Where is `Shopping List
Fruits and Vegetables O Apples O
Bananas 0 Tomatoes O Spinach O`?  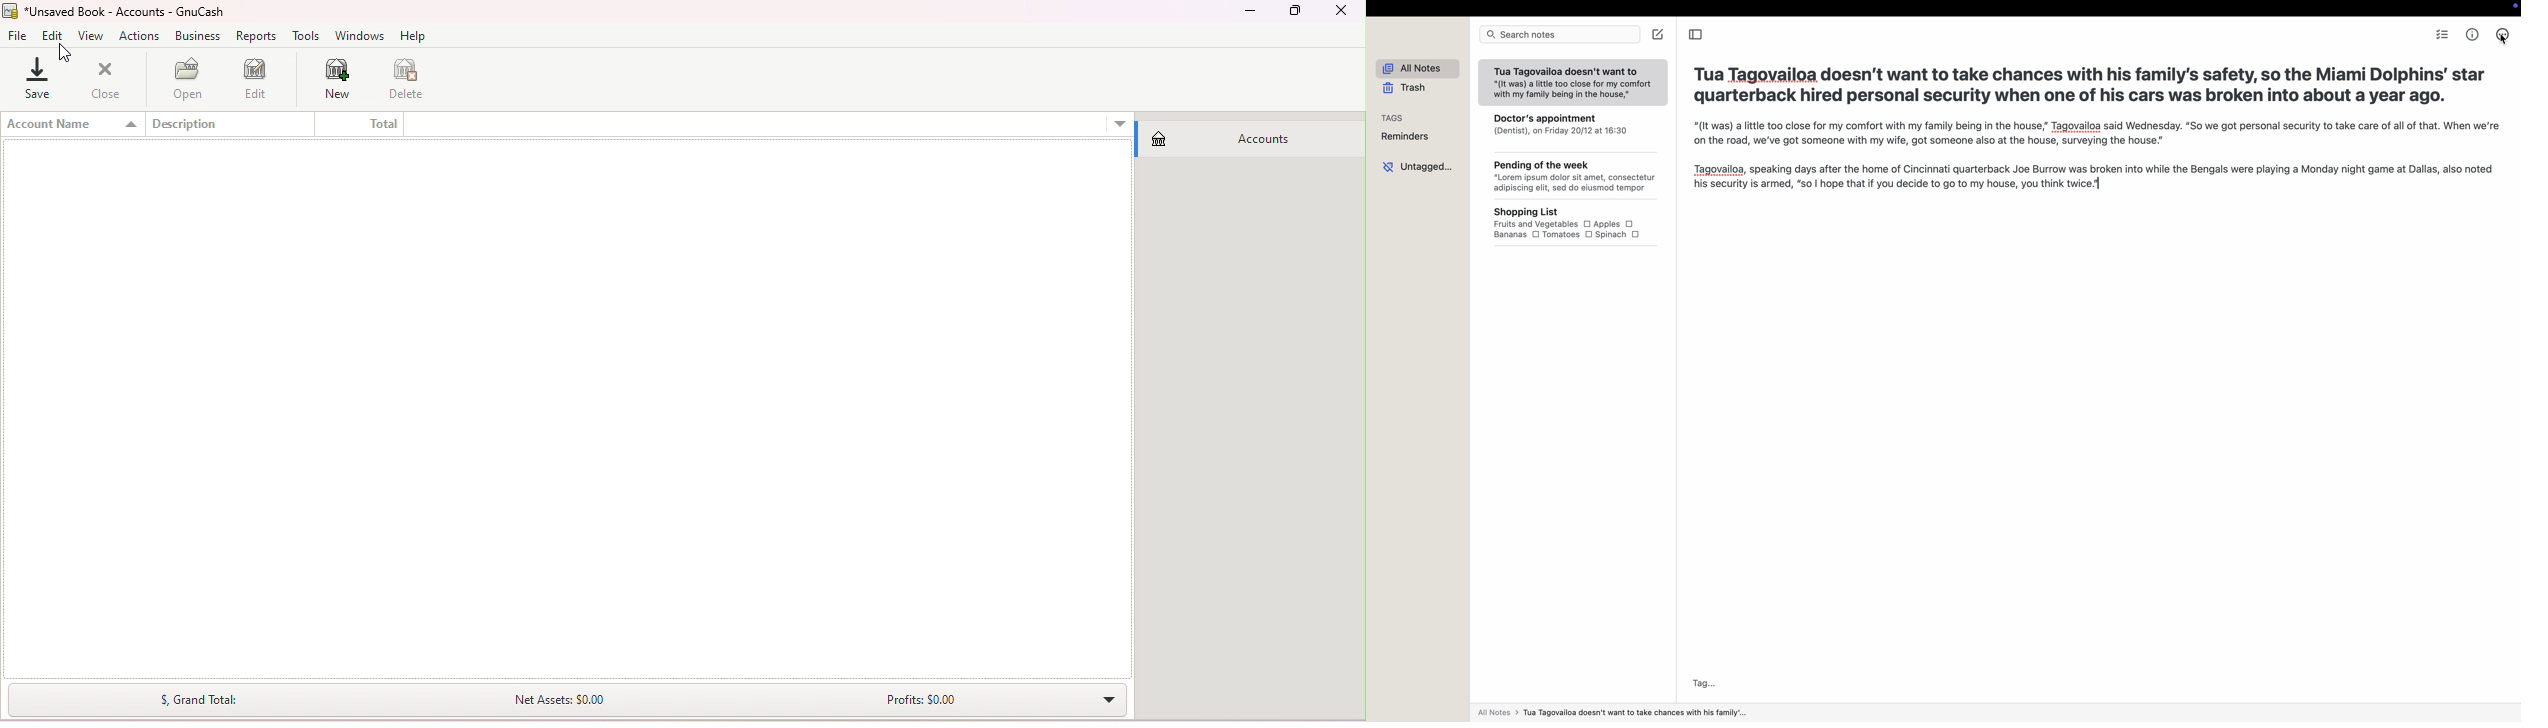 Shopping List
Fruits and Vegetables O Apples O
Bananas 0 Tomatoes O Spinach O is located at coordinates (1581, 224).